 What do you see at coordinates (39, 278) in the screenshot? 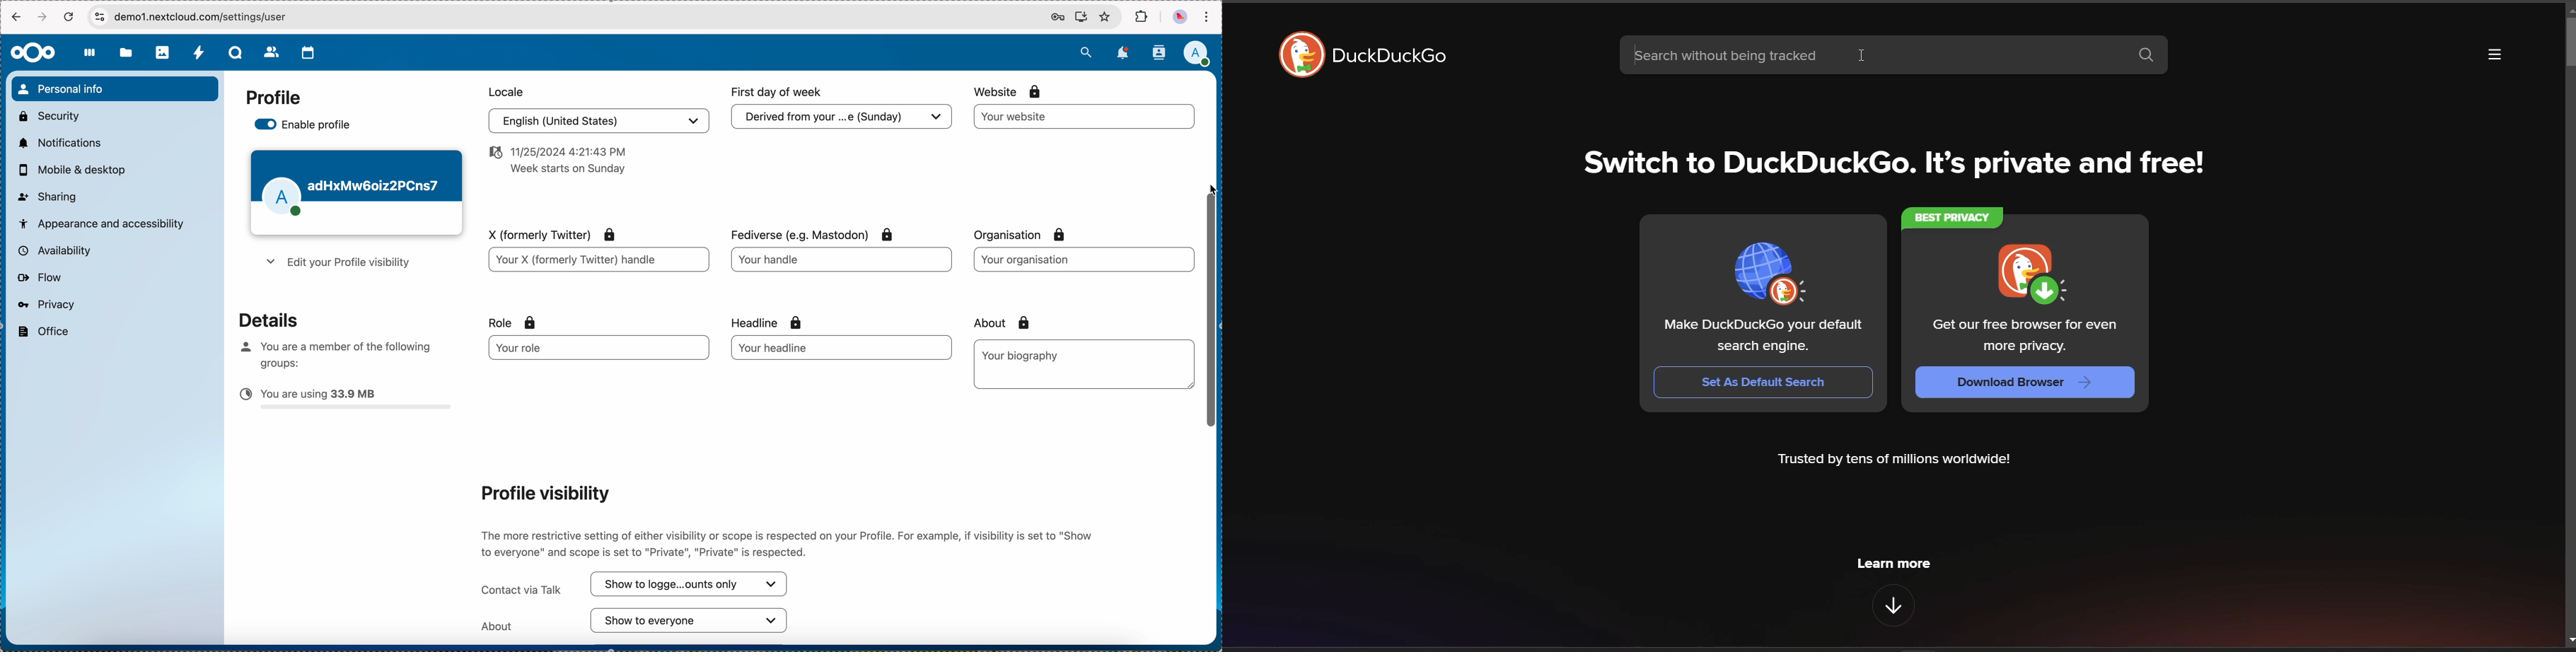
I see `flow` at bounding box center [39, 278].